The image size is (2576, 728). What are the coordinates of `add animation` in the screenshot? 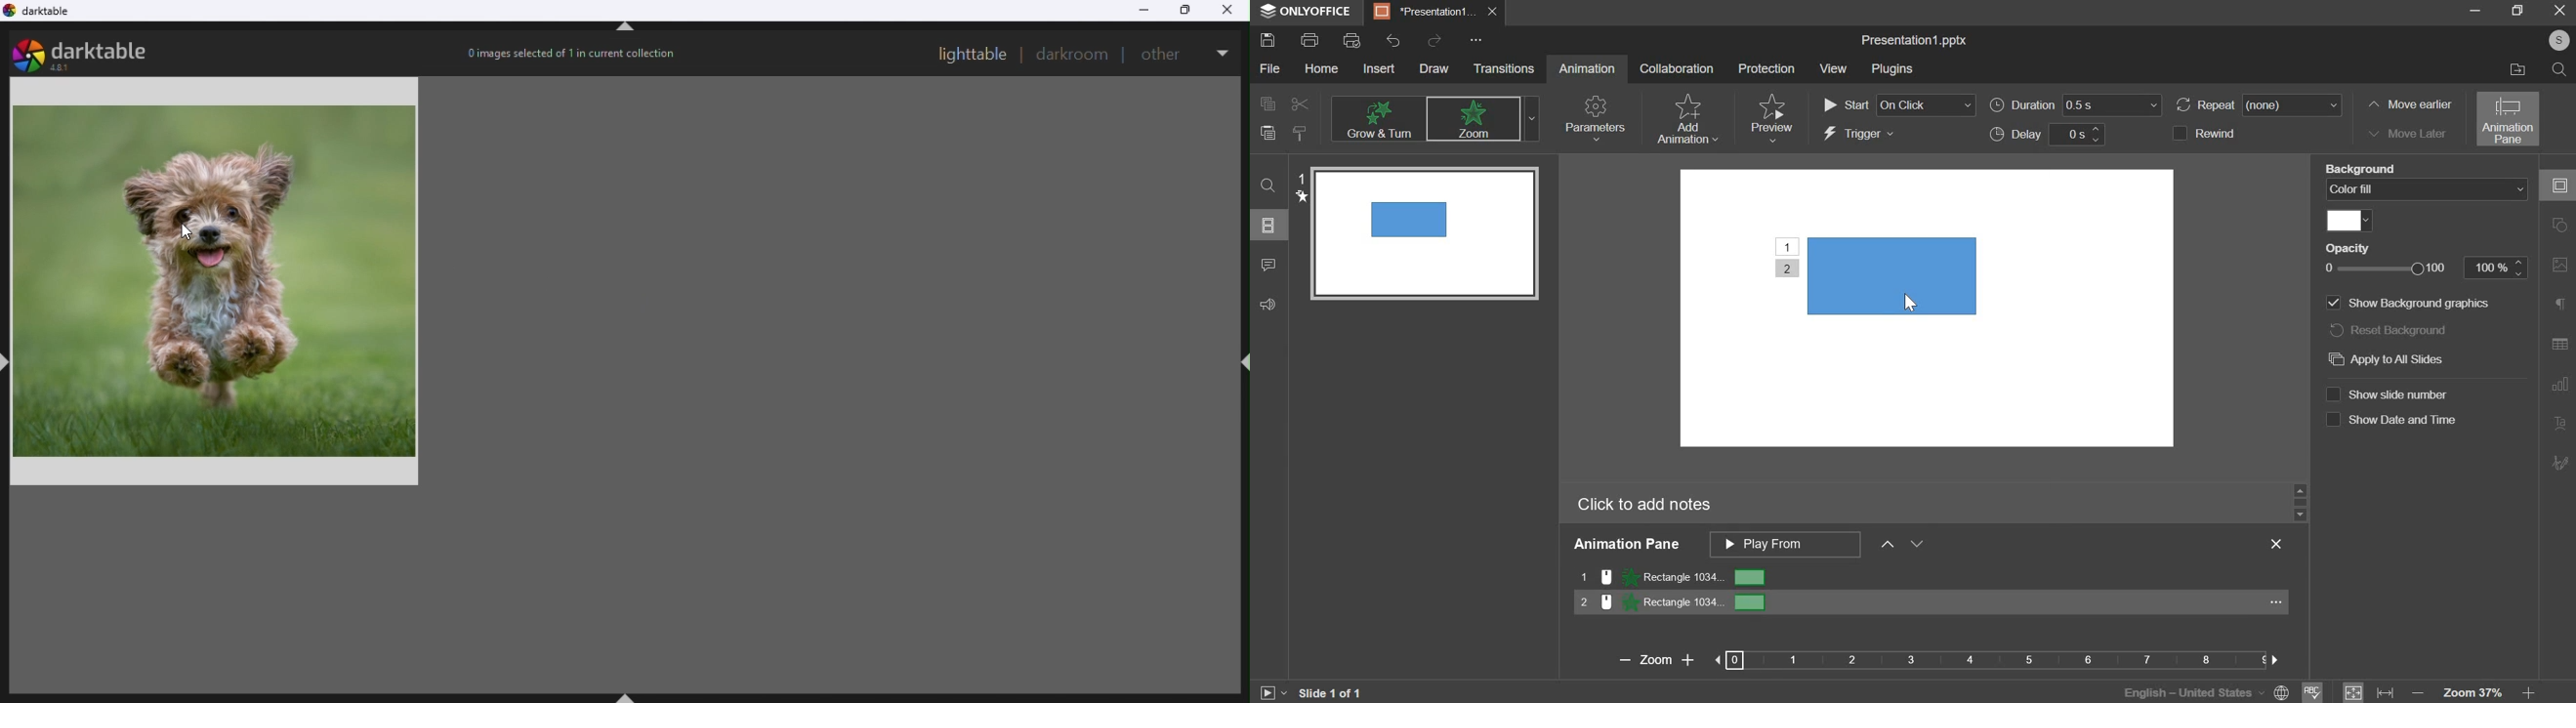 It's located at (1690, 118).